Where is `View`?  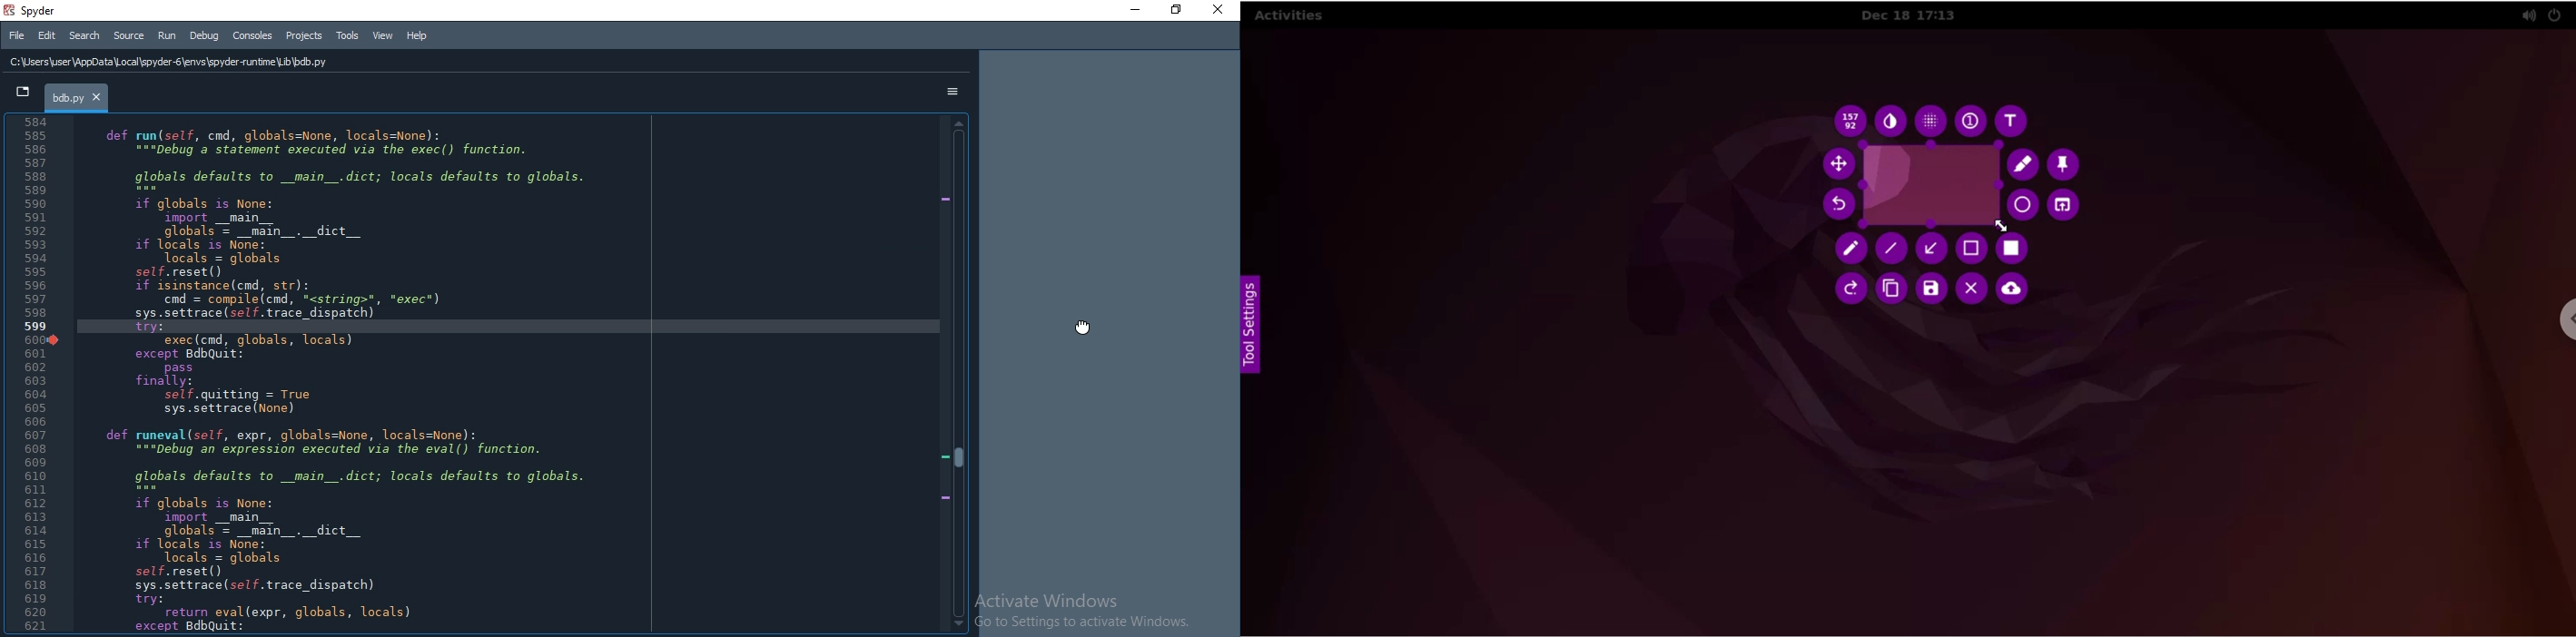
View is located at coordinates (381, 35).